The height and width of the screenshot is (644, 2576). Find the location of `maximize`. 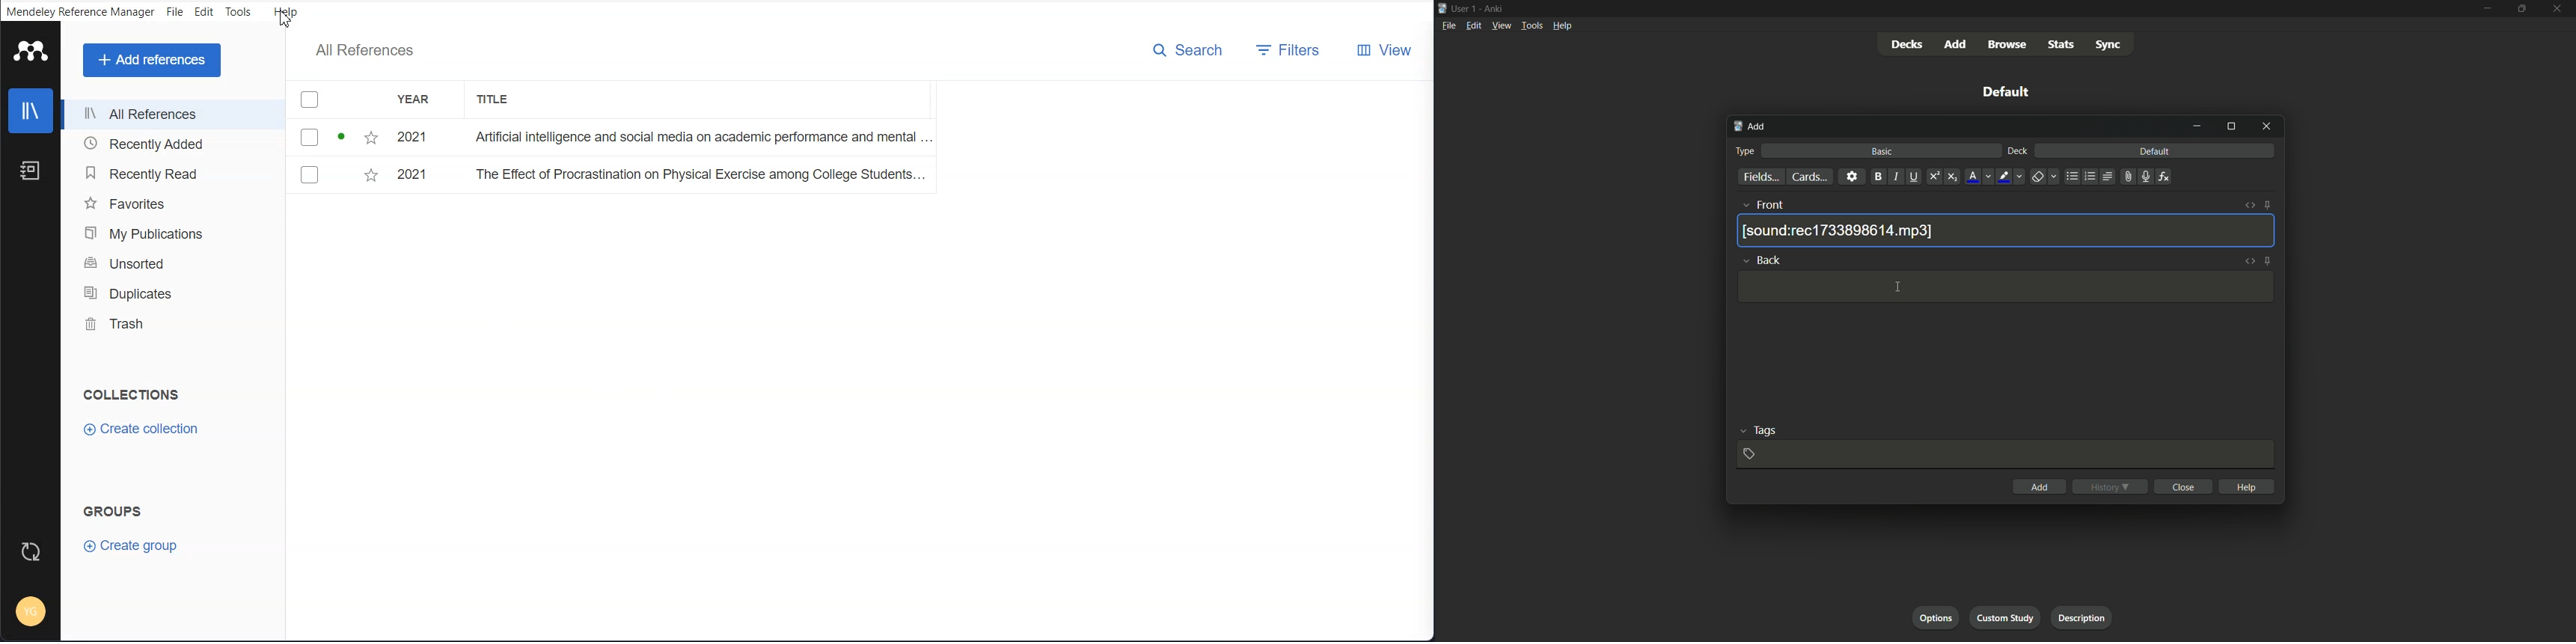

maximize is located at coordinates (2522, 9).